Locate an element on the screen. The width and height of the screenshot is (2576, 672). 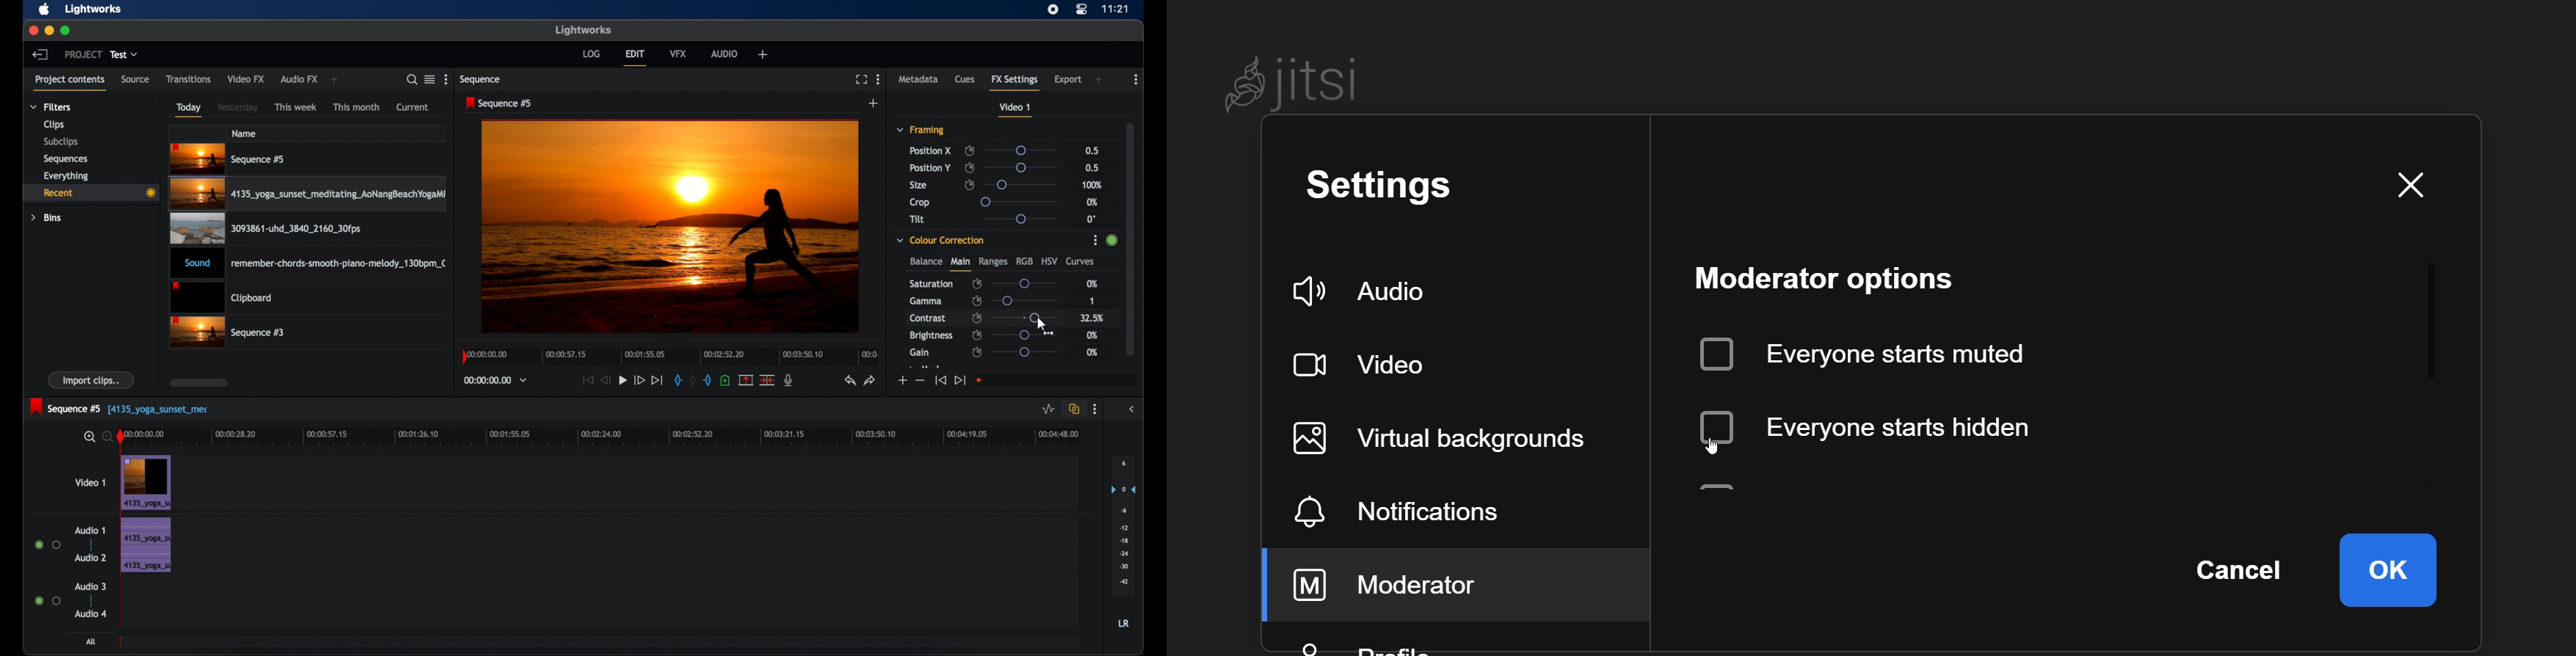
enable/disable keyframes is located at coordinates (977, 335).